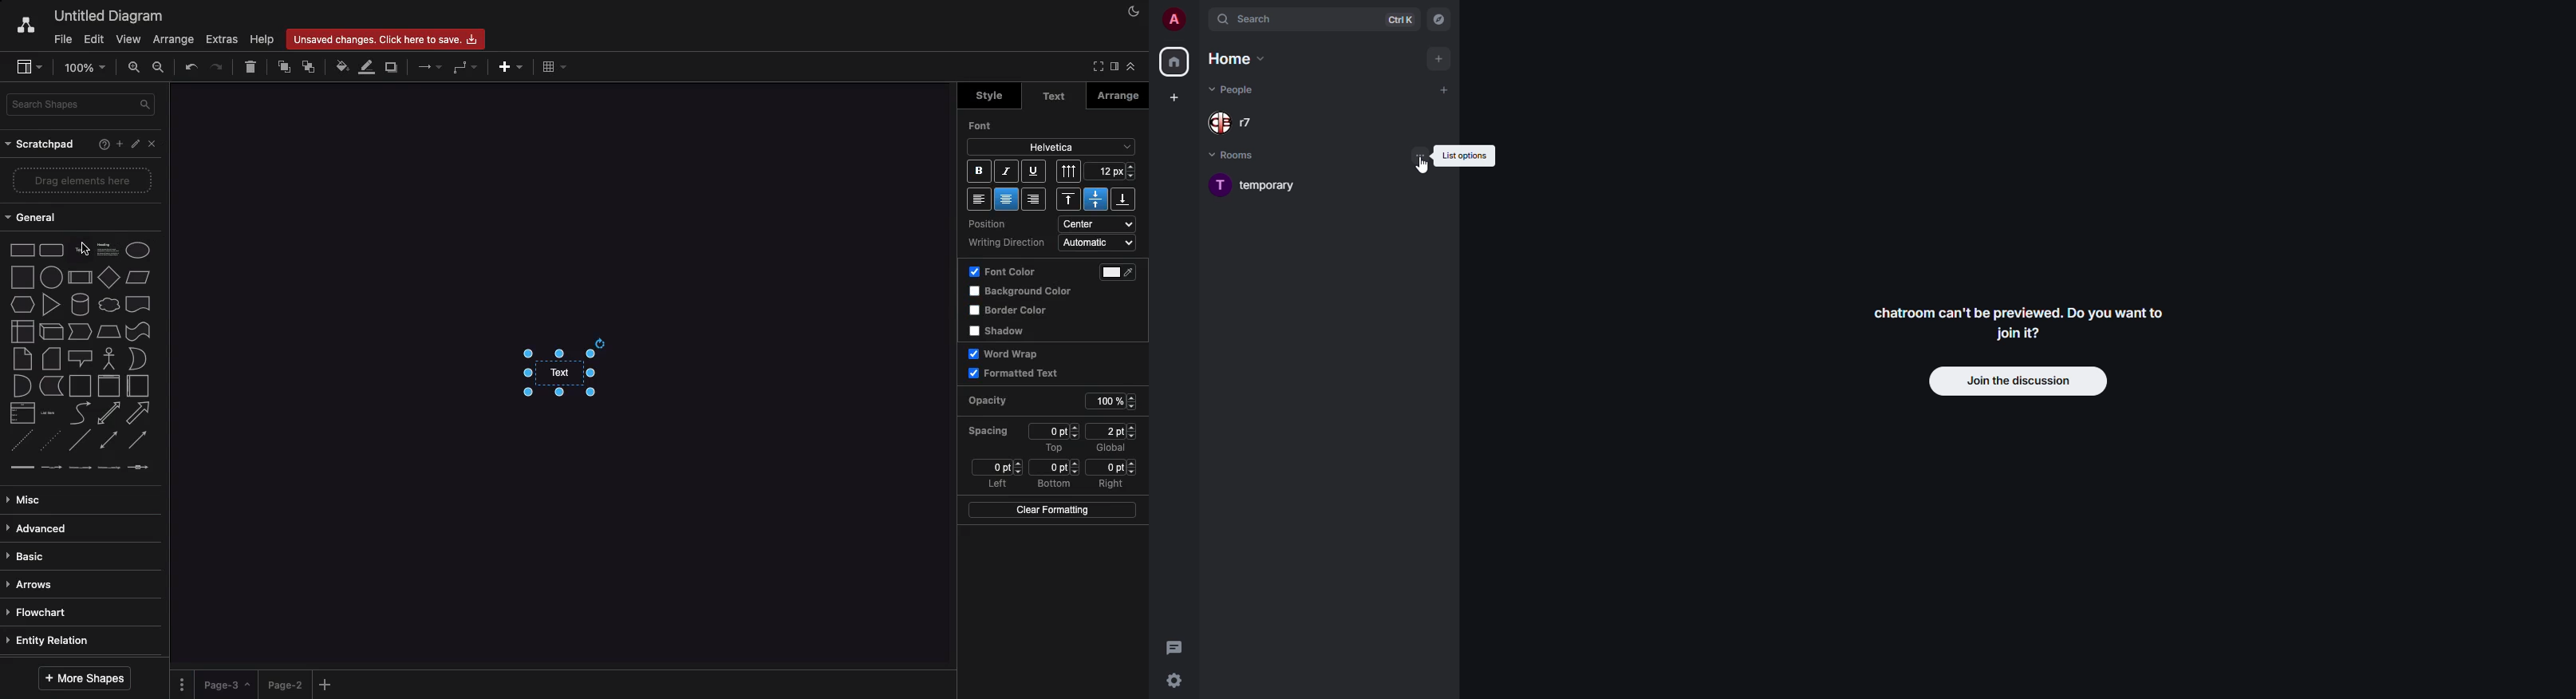 Image resolution: width=2576 pixels, height=700 pixels. Describe the element at coordinates (156, 147) in the screenshot. I see `Close` at that location.